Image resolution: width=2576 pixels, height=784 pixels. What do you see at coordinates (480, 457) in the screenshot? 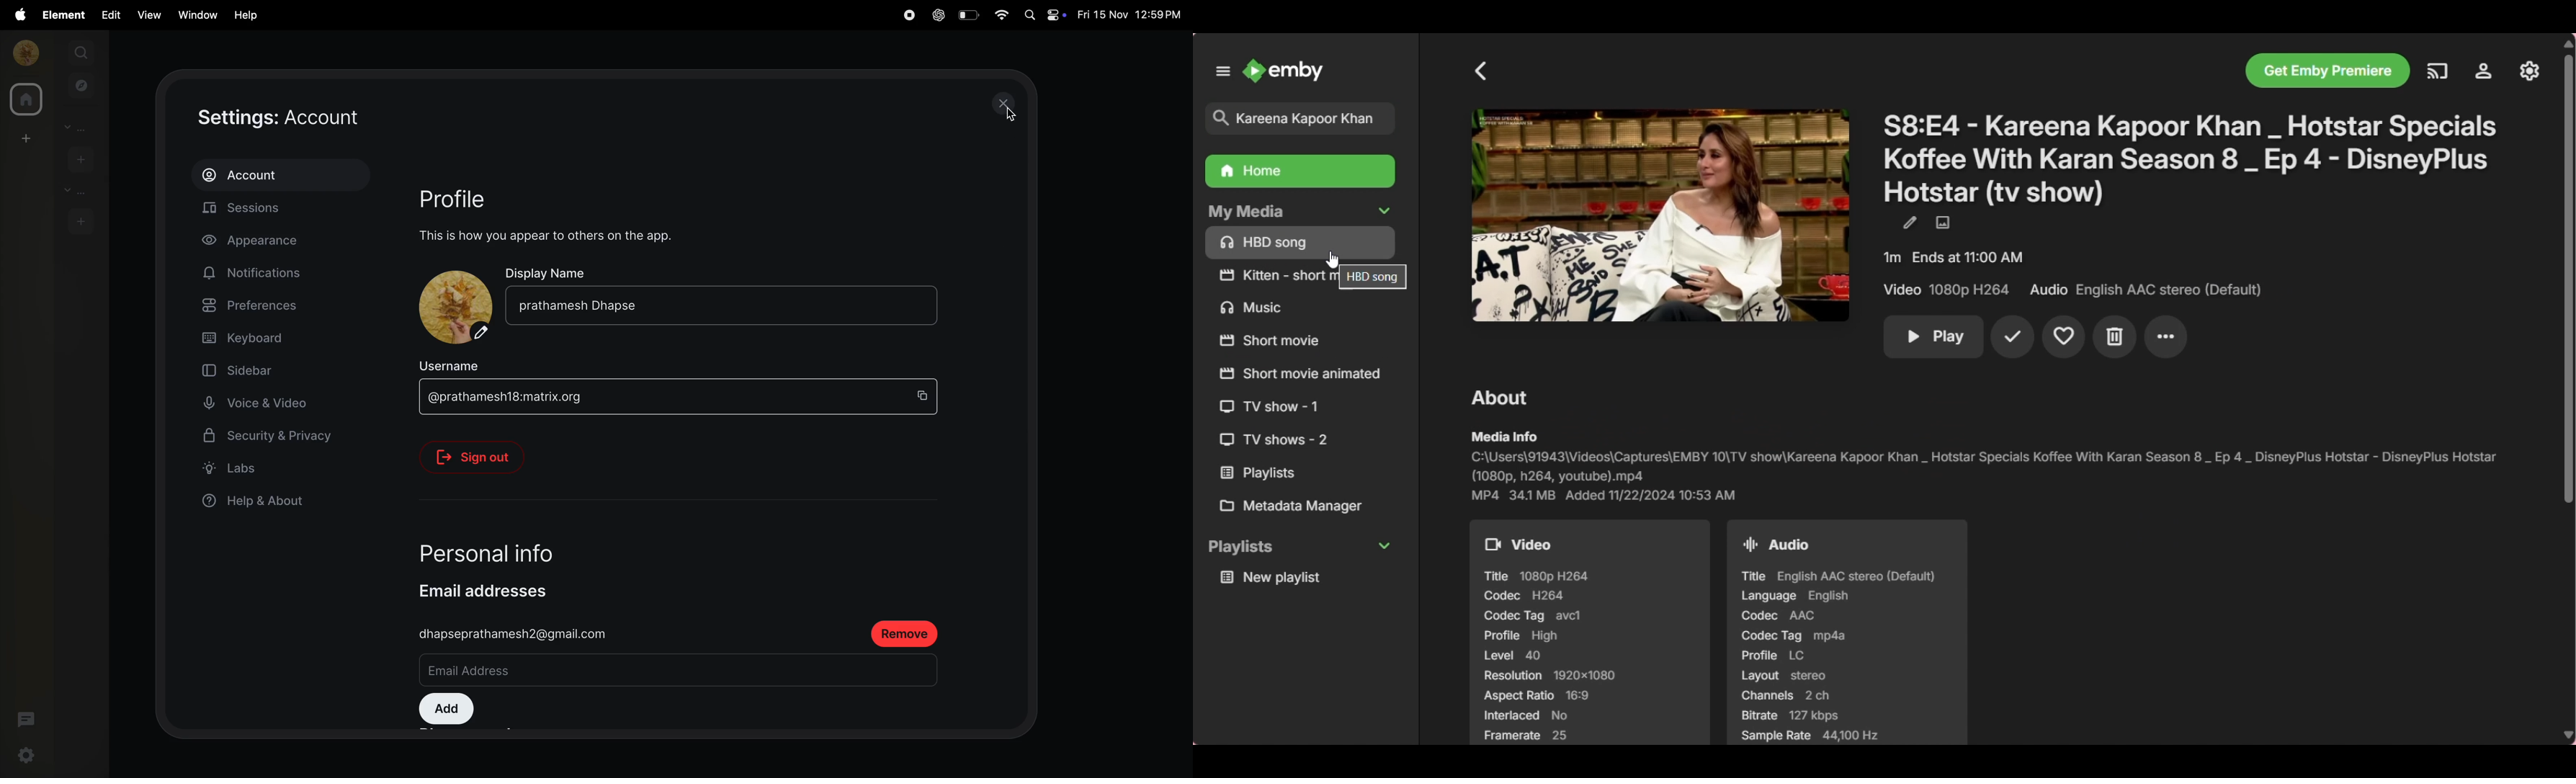
I see `sign out` at bounding box center [480, 457].